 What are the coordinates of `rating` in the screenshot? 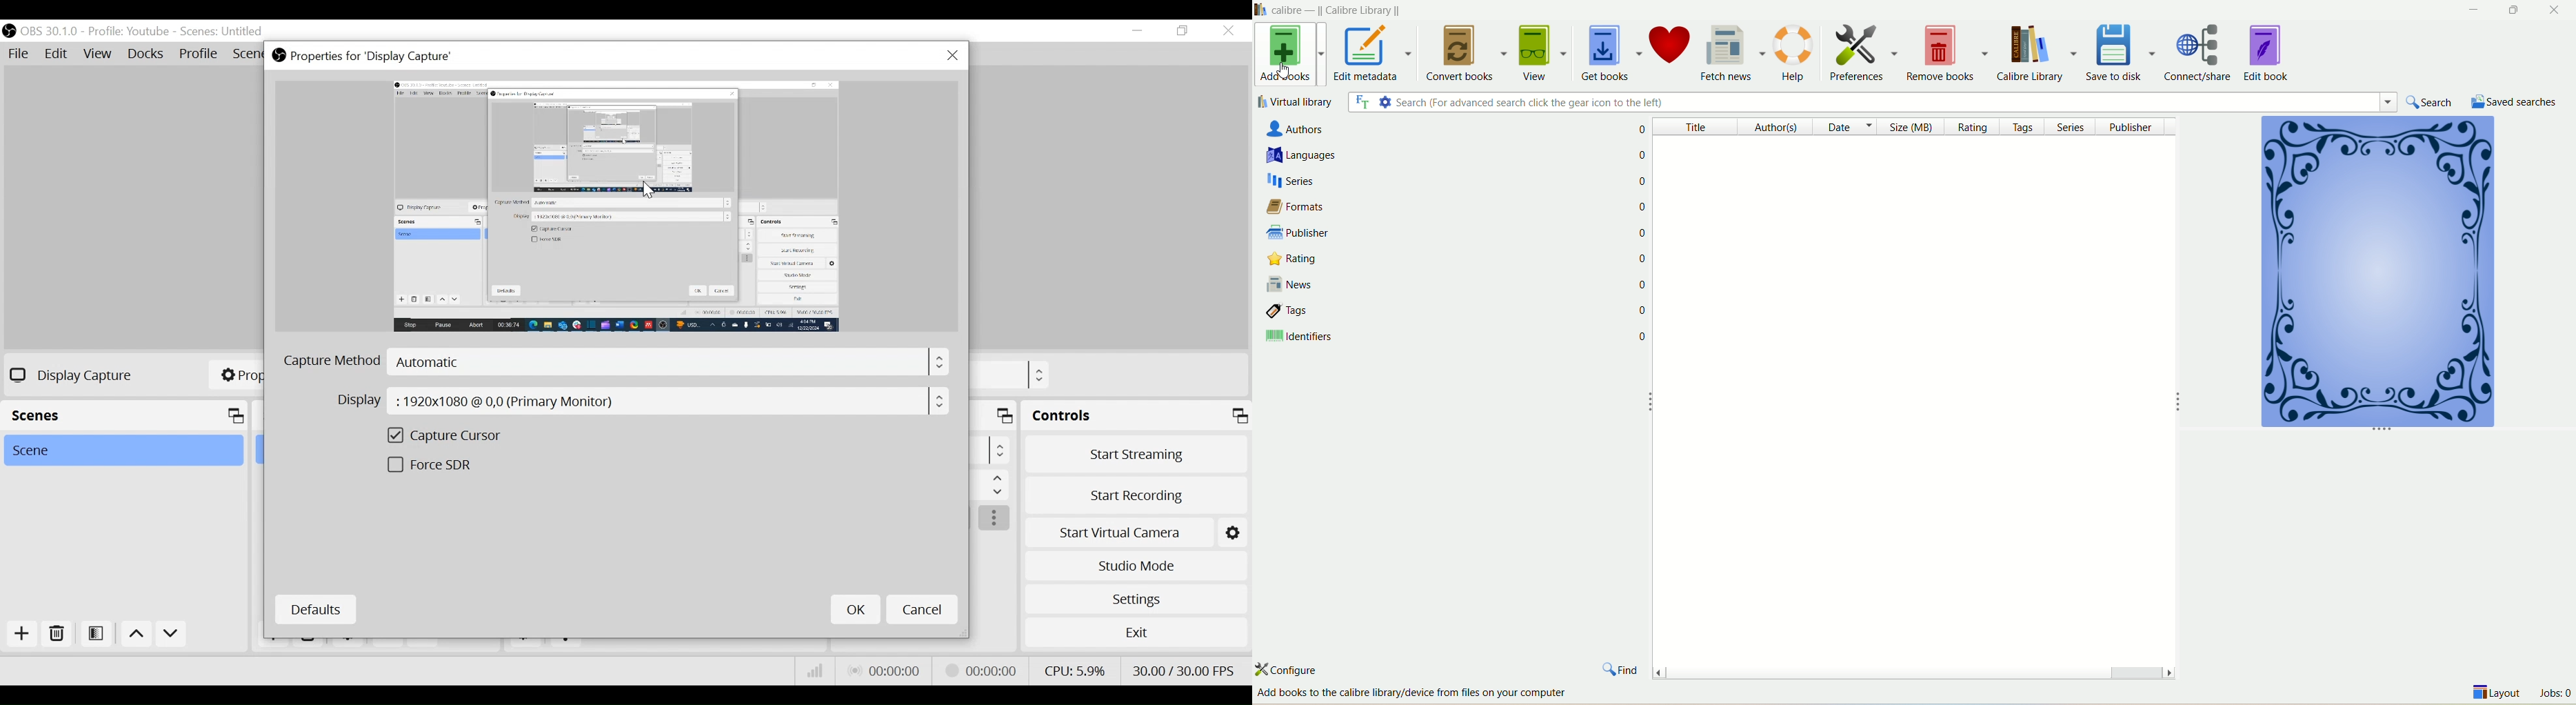 It's located at (1436, 260).